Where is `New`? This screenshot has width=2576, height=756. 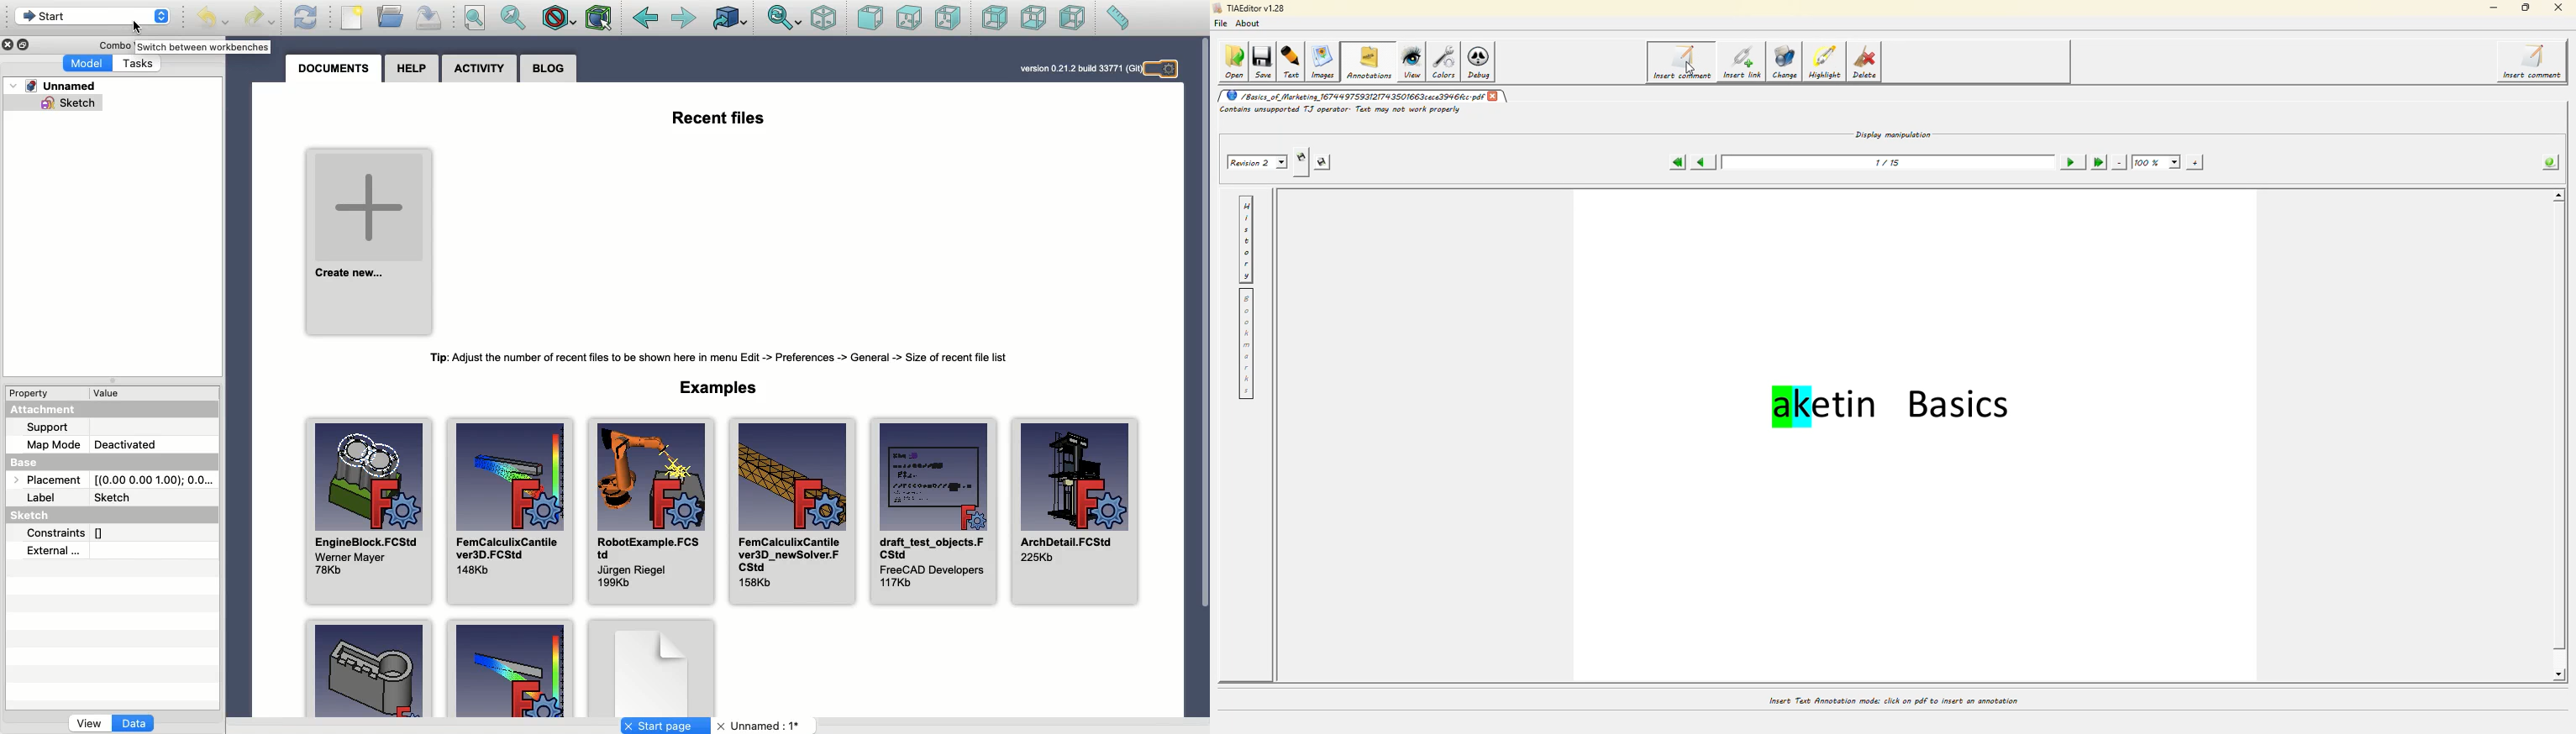
New is located at coordinates (352, 18).